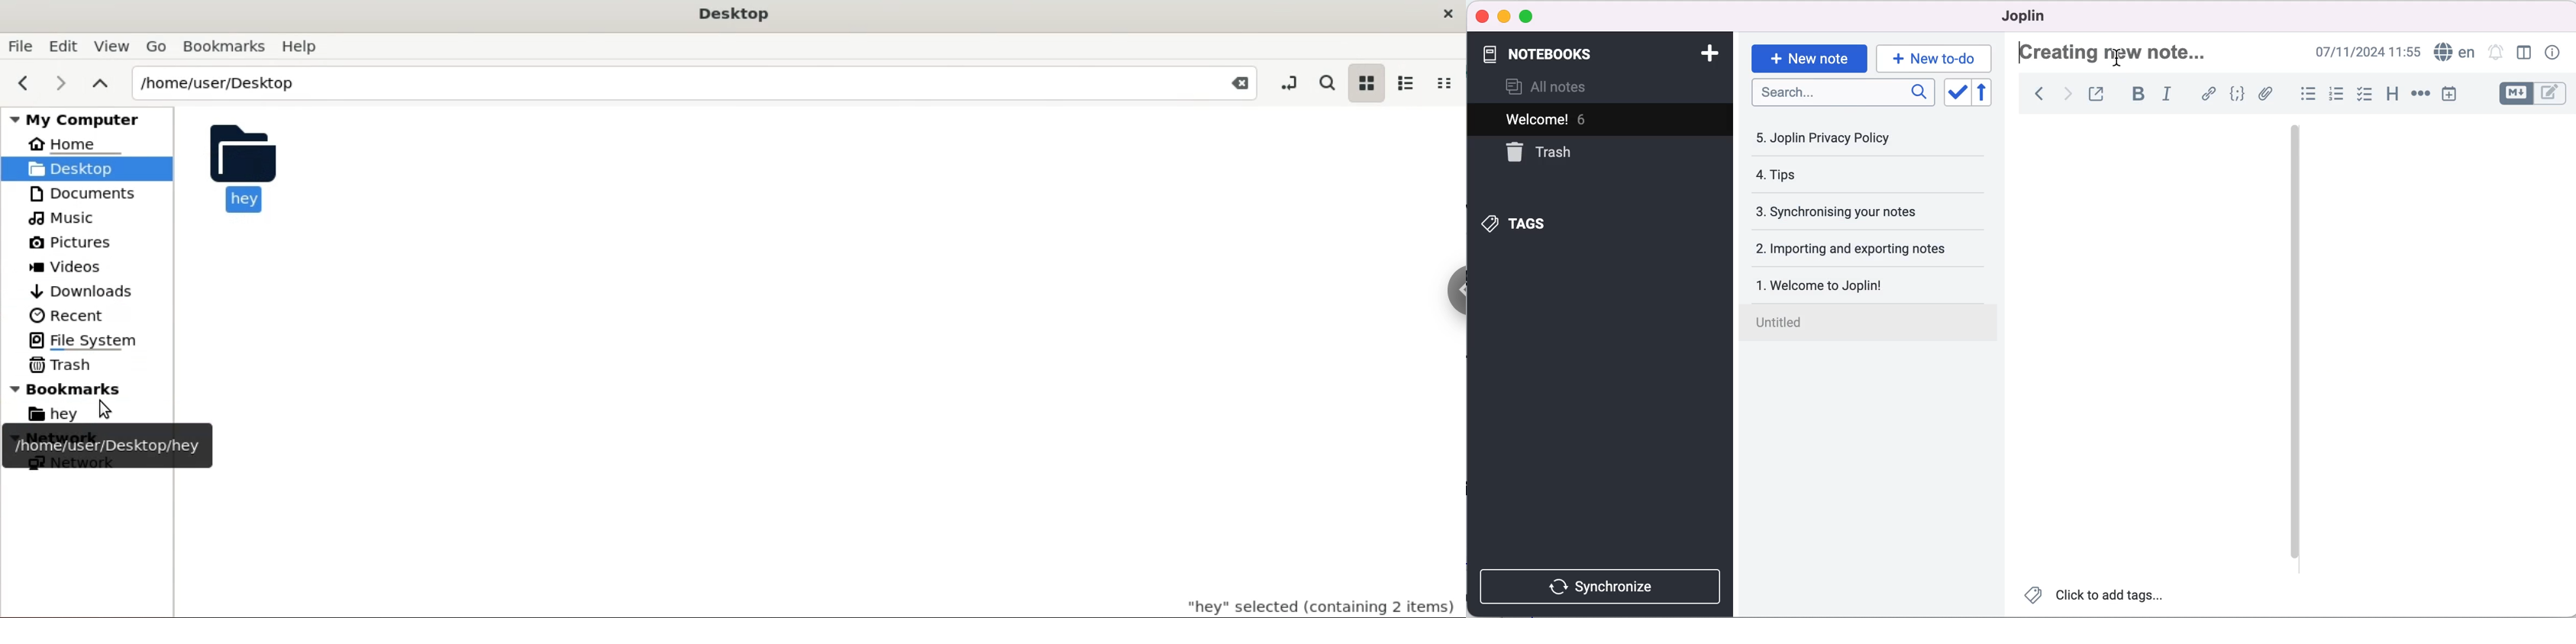 Image resolution: width=2576 pixels, height=644 pixels. What do you see at coordinates (1546, 223) in the screenshot?
I see `tags` at bounding box center [1546, 223].